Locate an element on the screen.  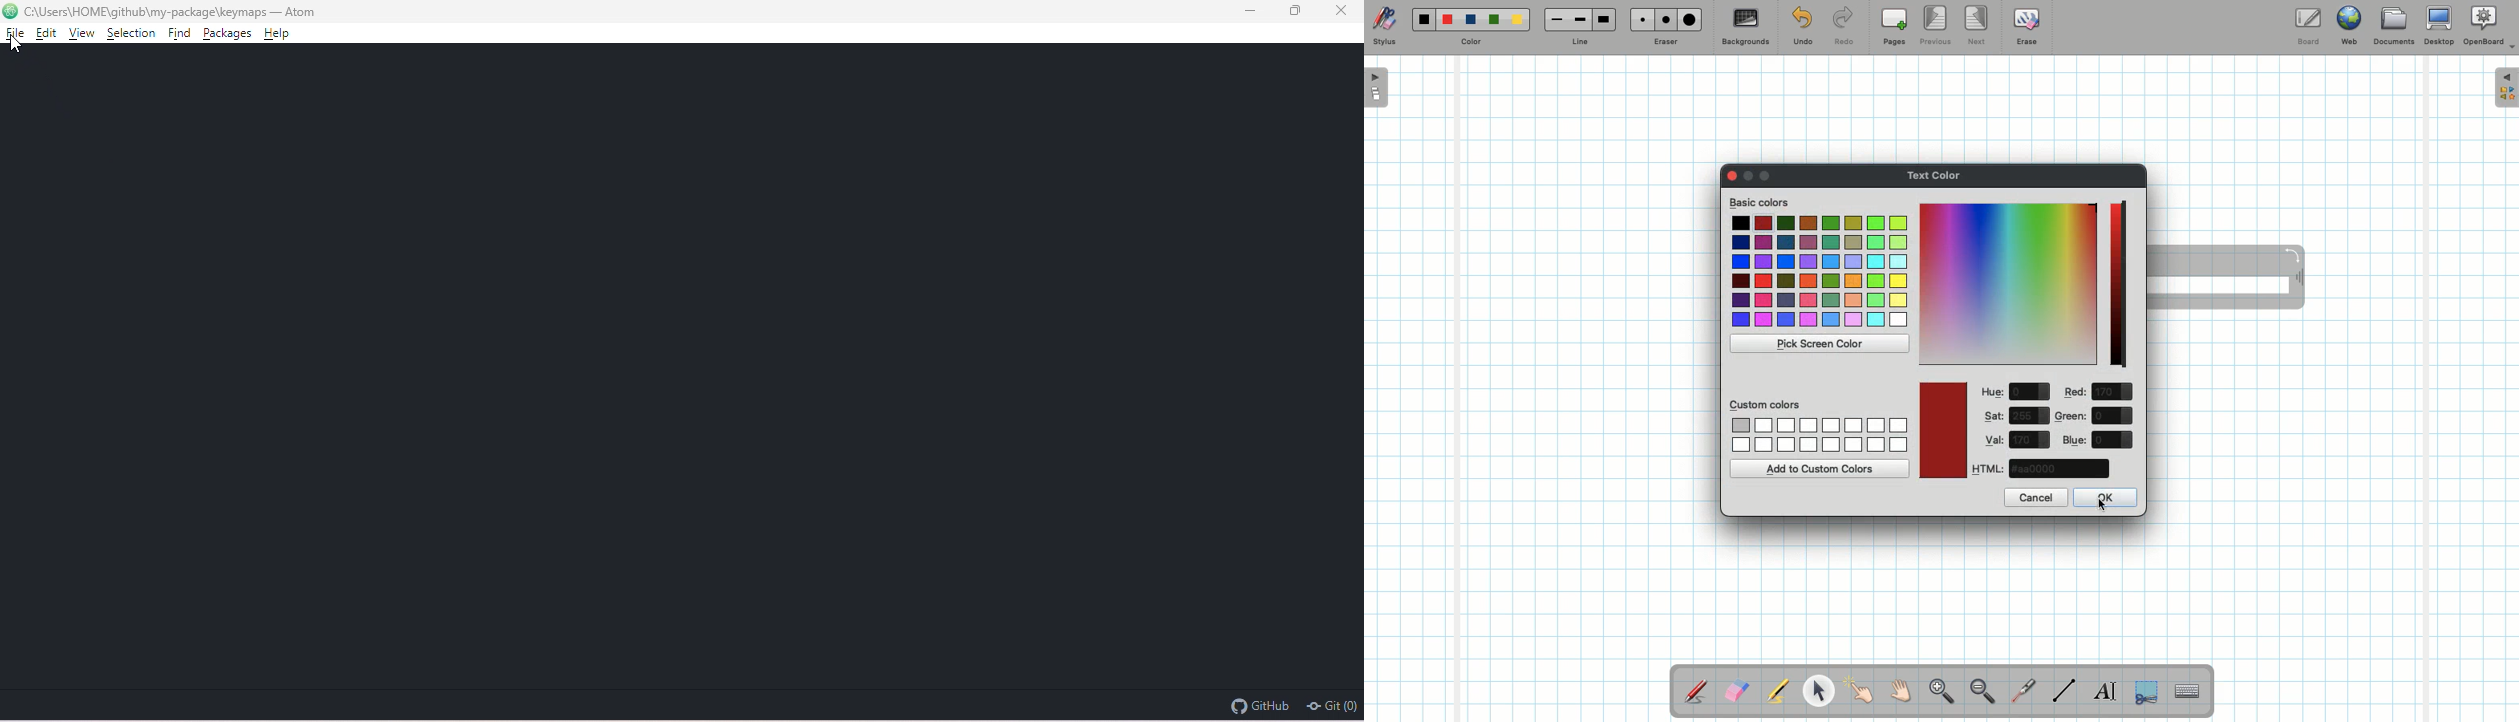
view is located at coordinates (86, 35).